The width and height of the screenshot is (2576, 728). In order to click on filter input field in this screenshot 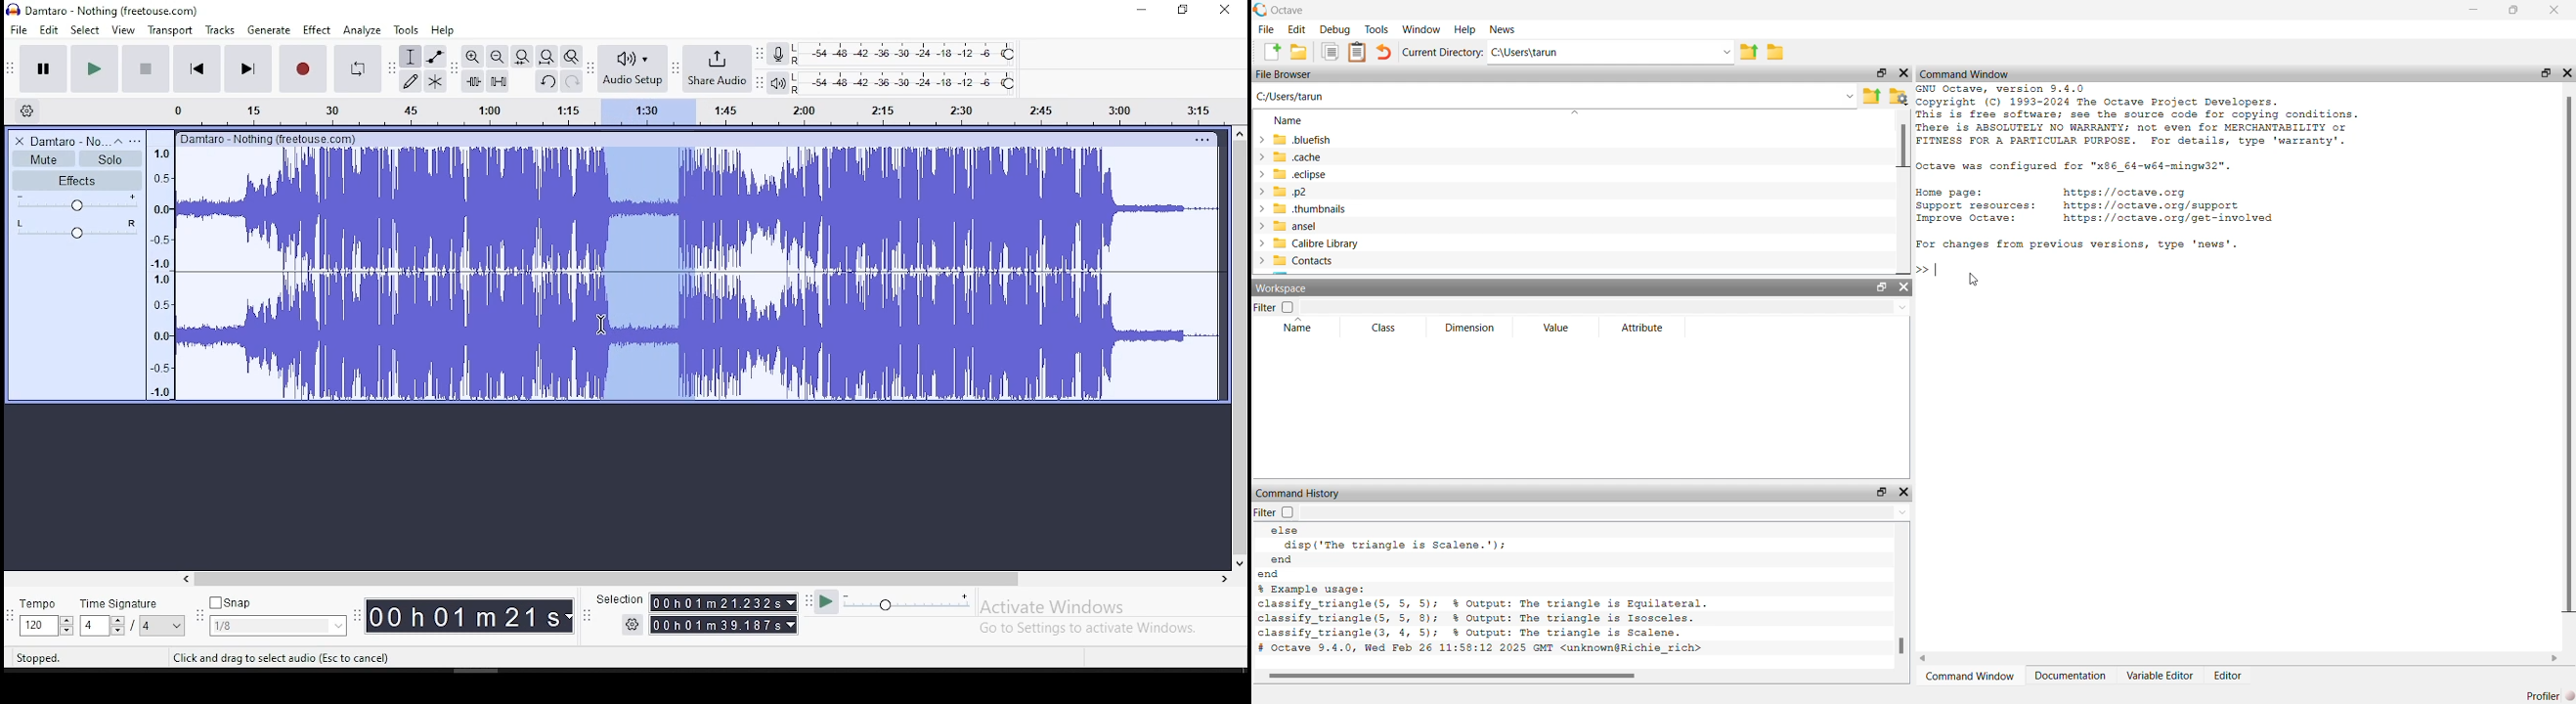, I will do `click(1607, 308)`.